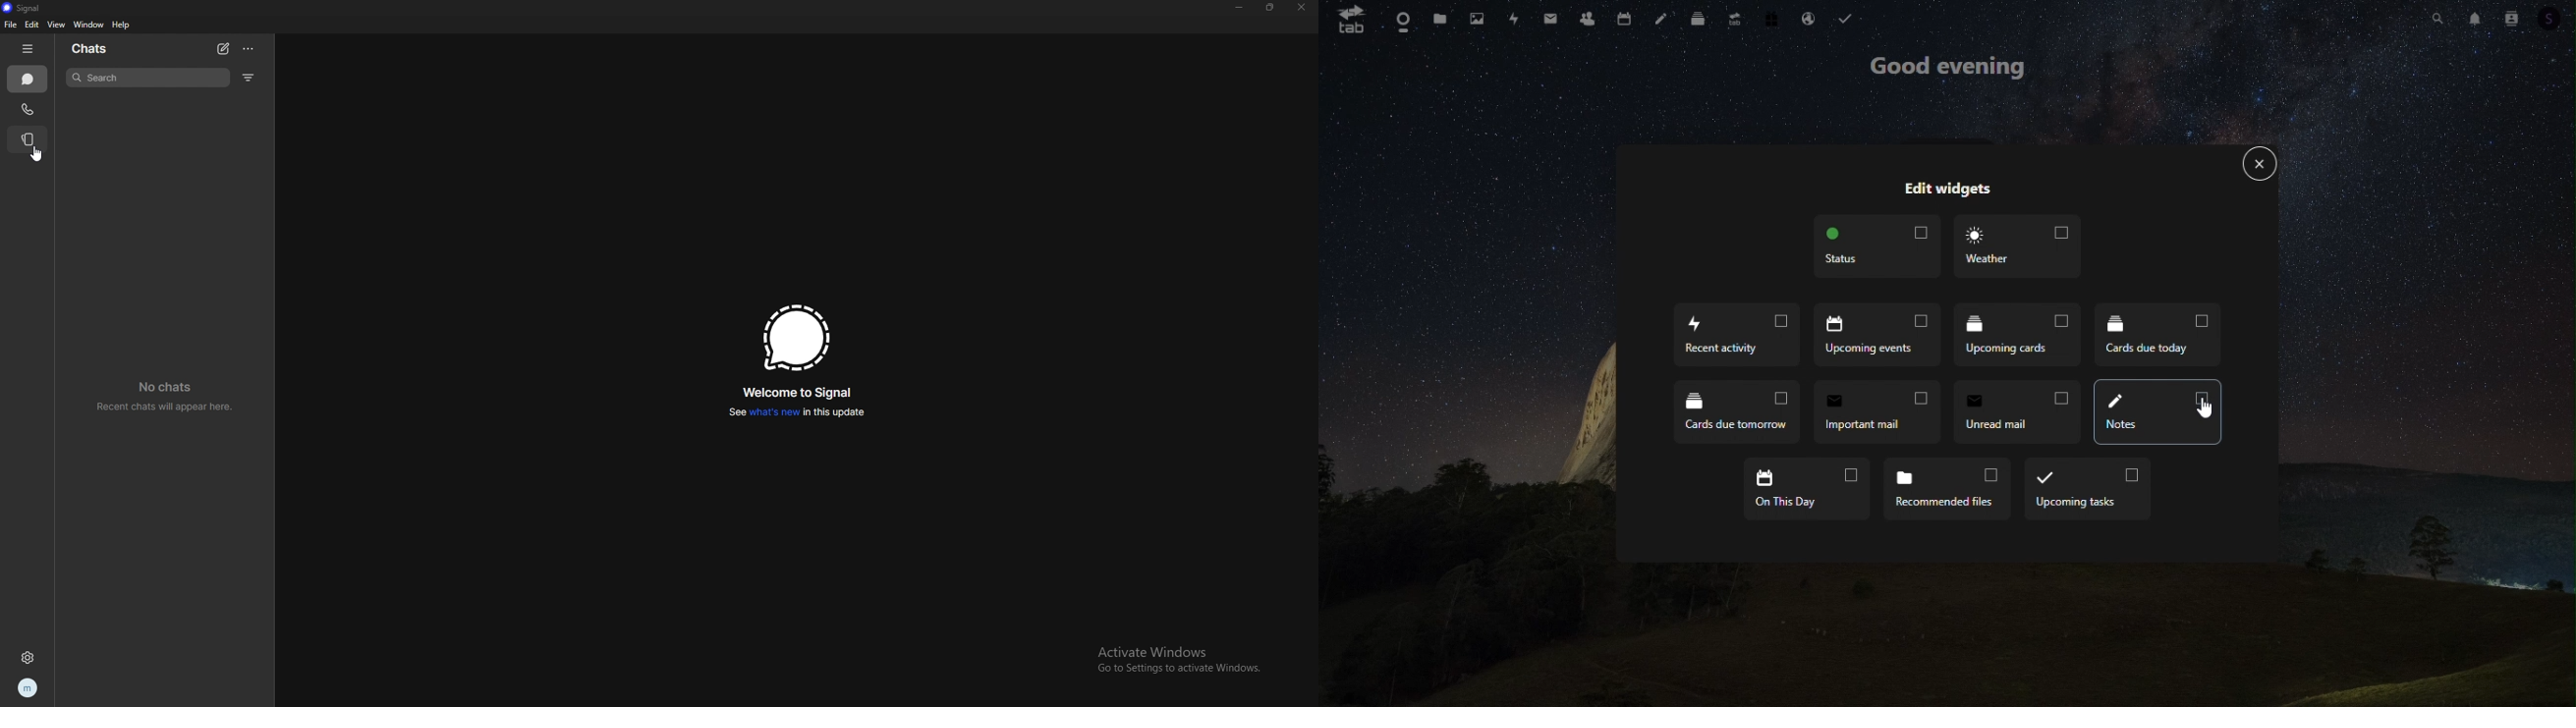 Image resolution: width=2576 pixels, height=728 pixels. I want to click on profile, so click(29, 686).